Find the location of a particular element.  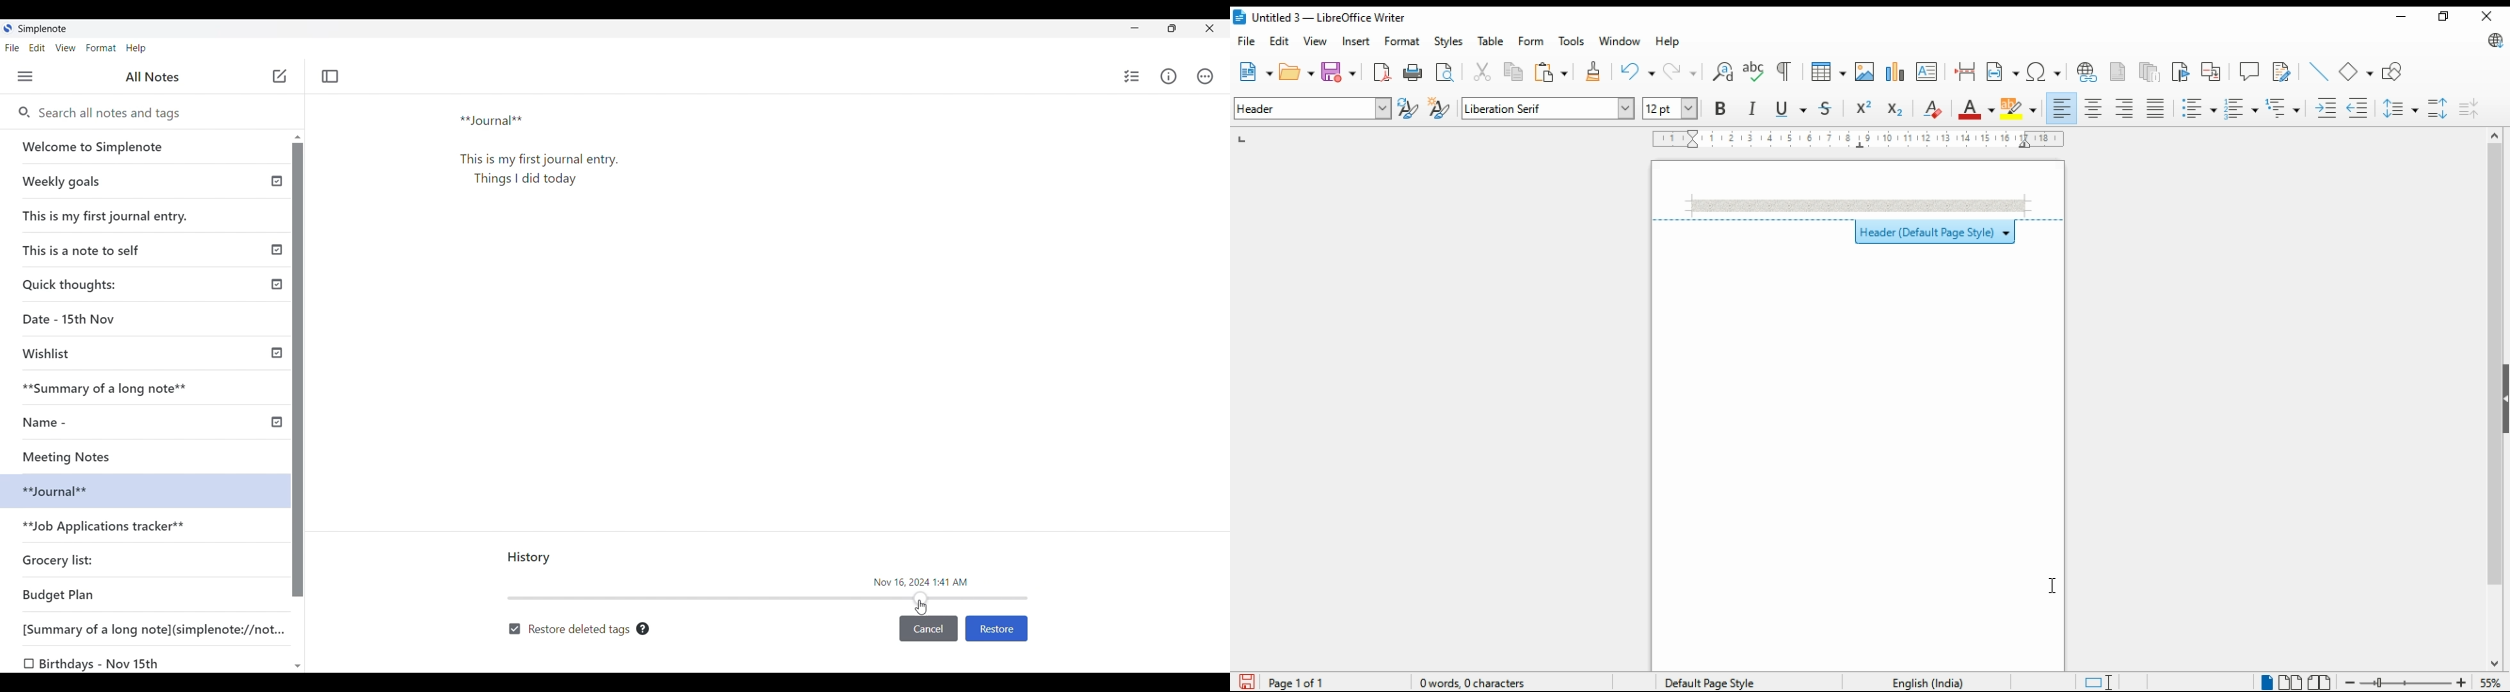

Search all notes and tags is located at coordinates (160, 113).